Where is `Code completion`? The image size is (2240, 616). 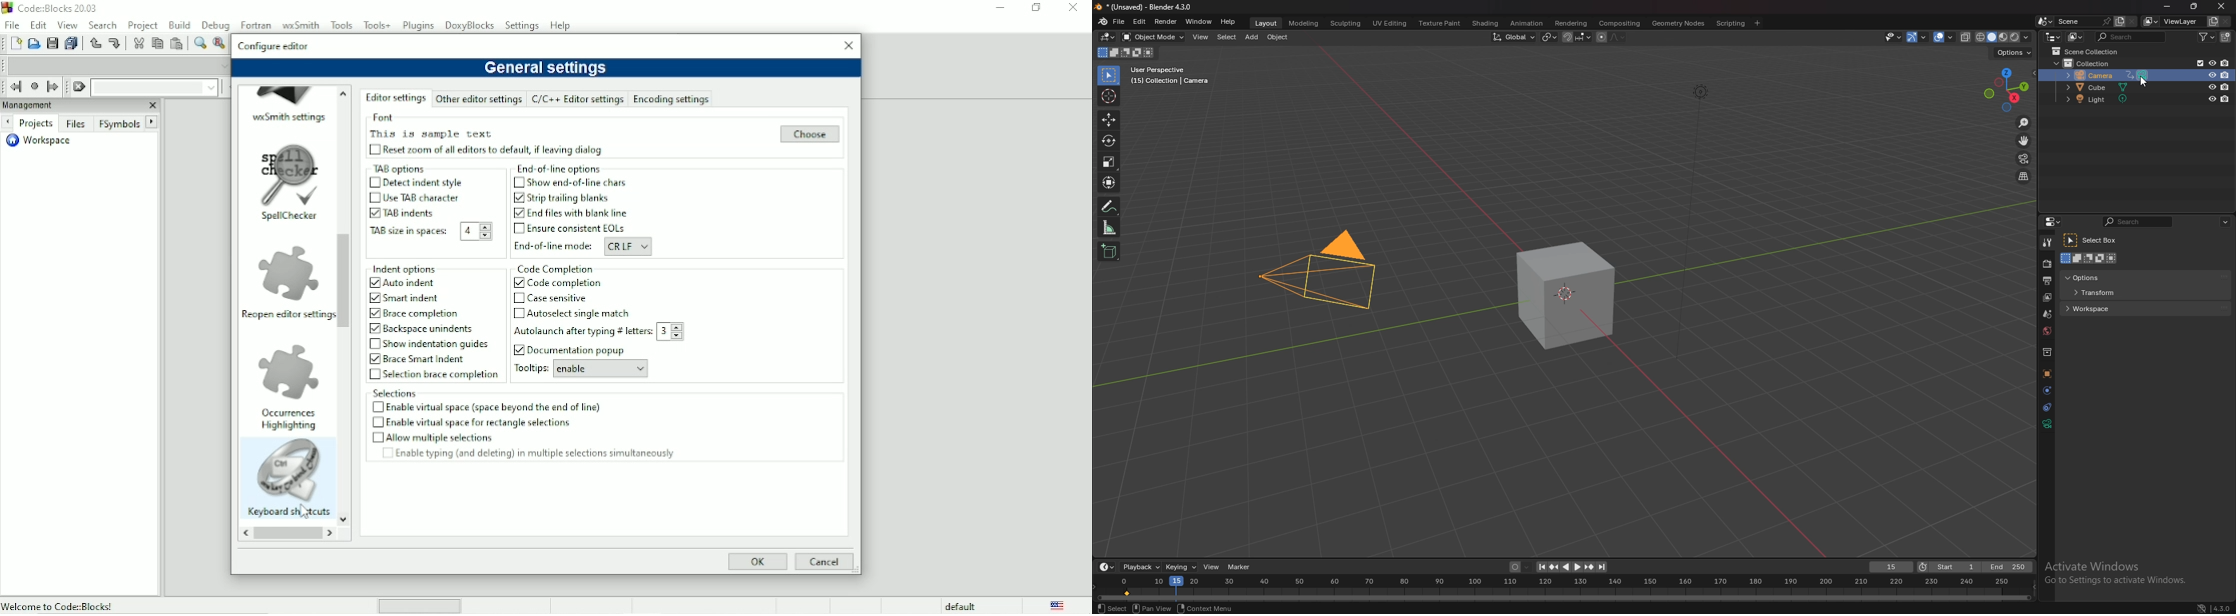
Code completion is located at coordinates (604, 268).